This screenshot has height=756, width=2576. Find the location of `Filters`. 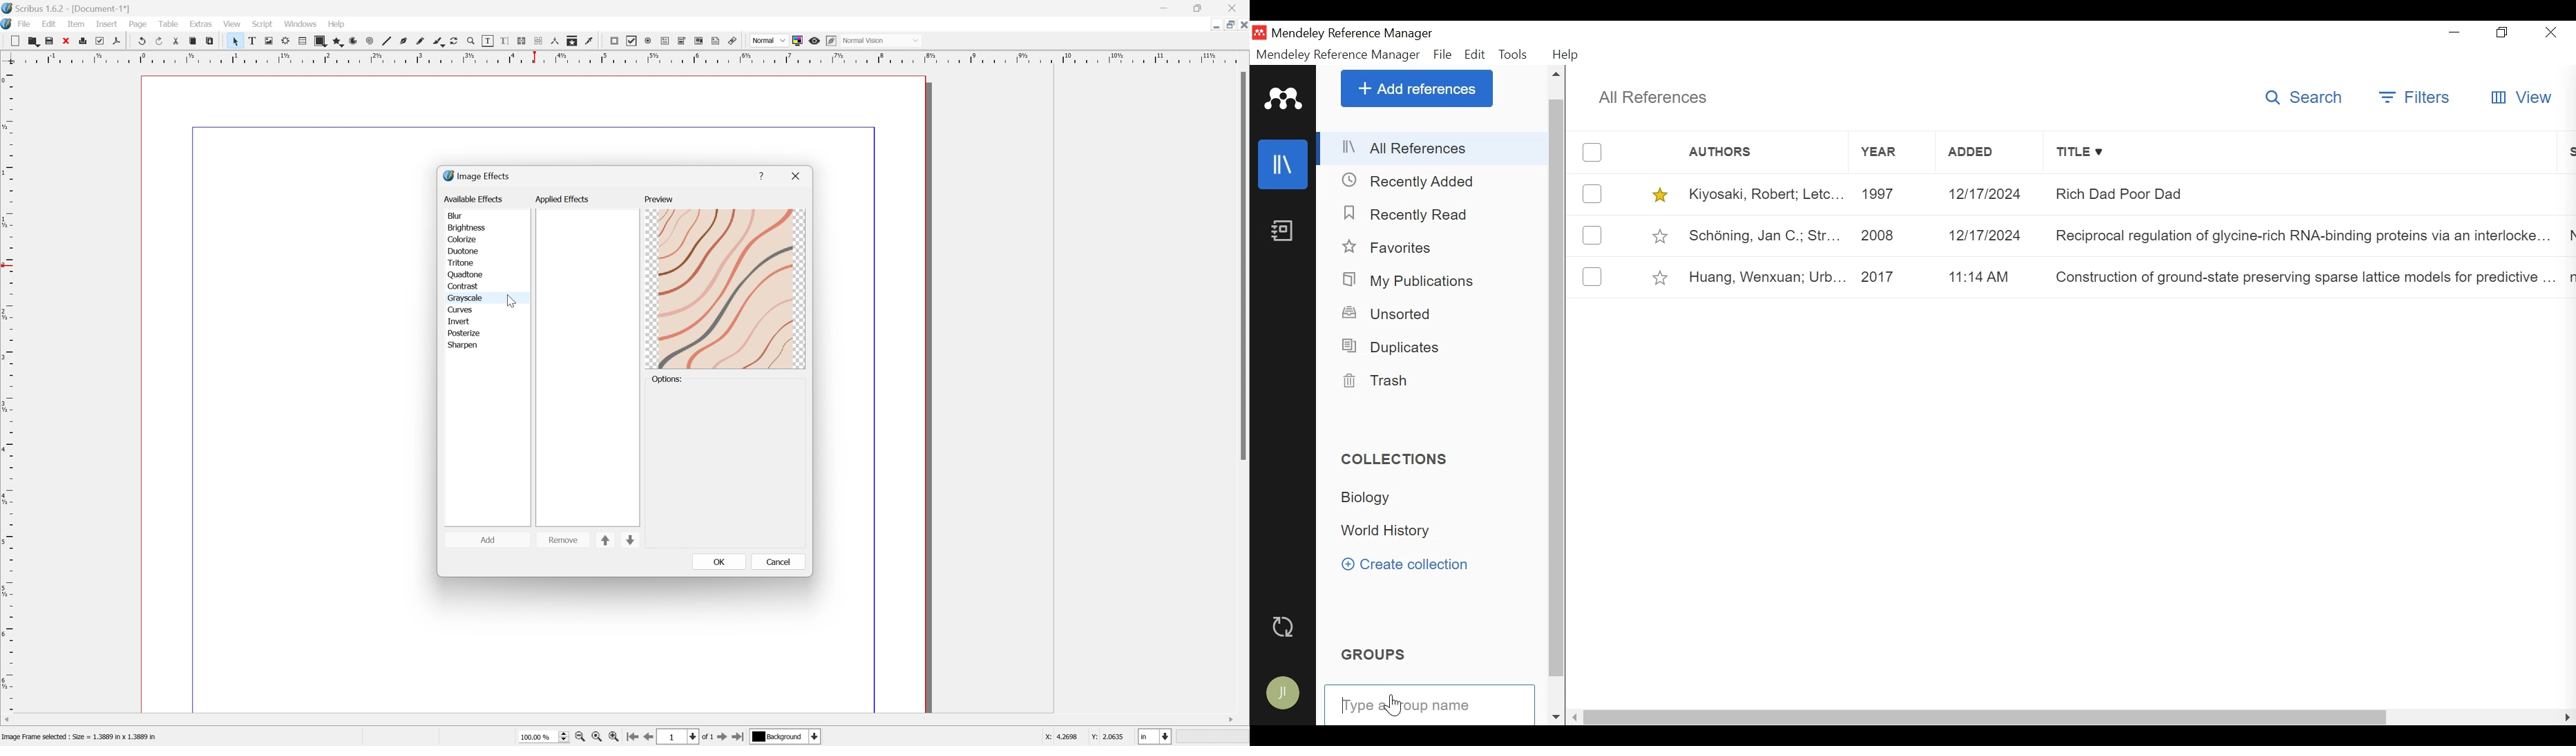

Filters is located at coordinates (2414, 97).